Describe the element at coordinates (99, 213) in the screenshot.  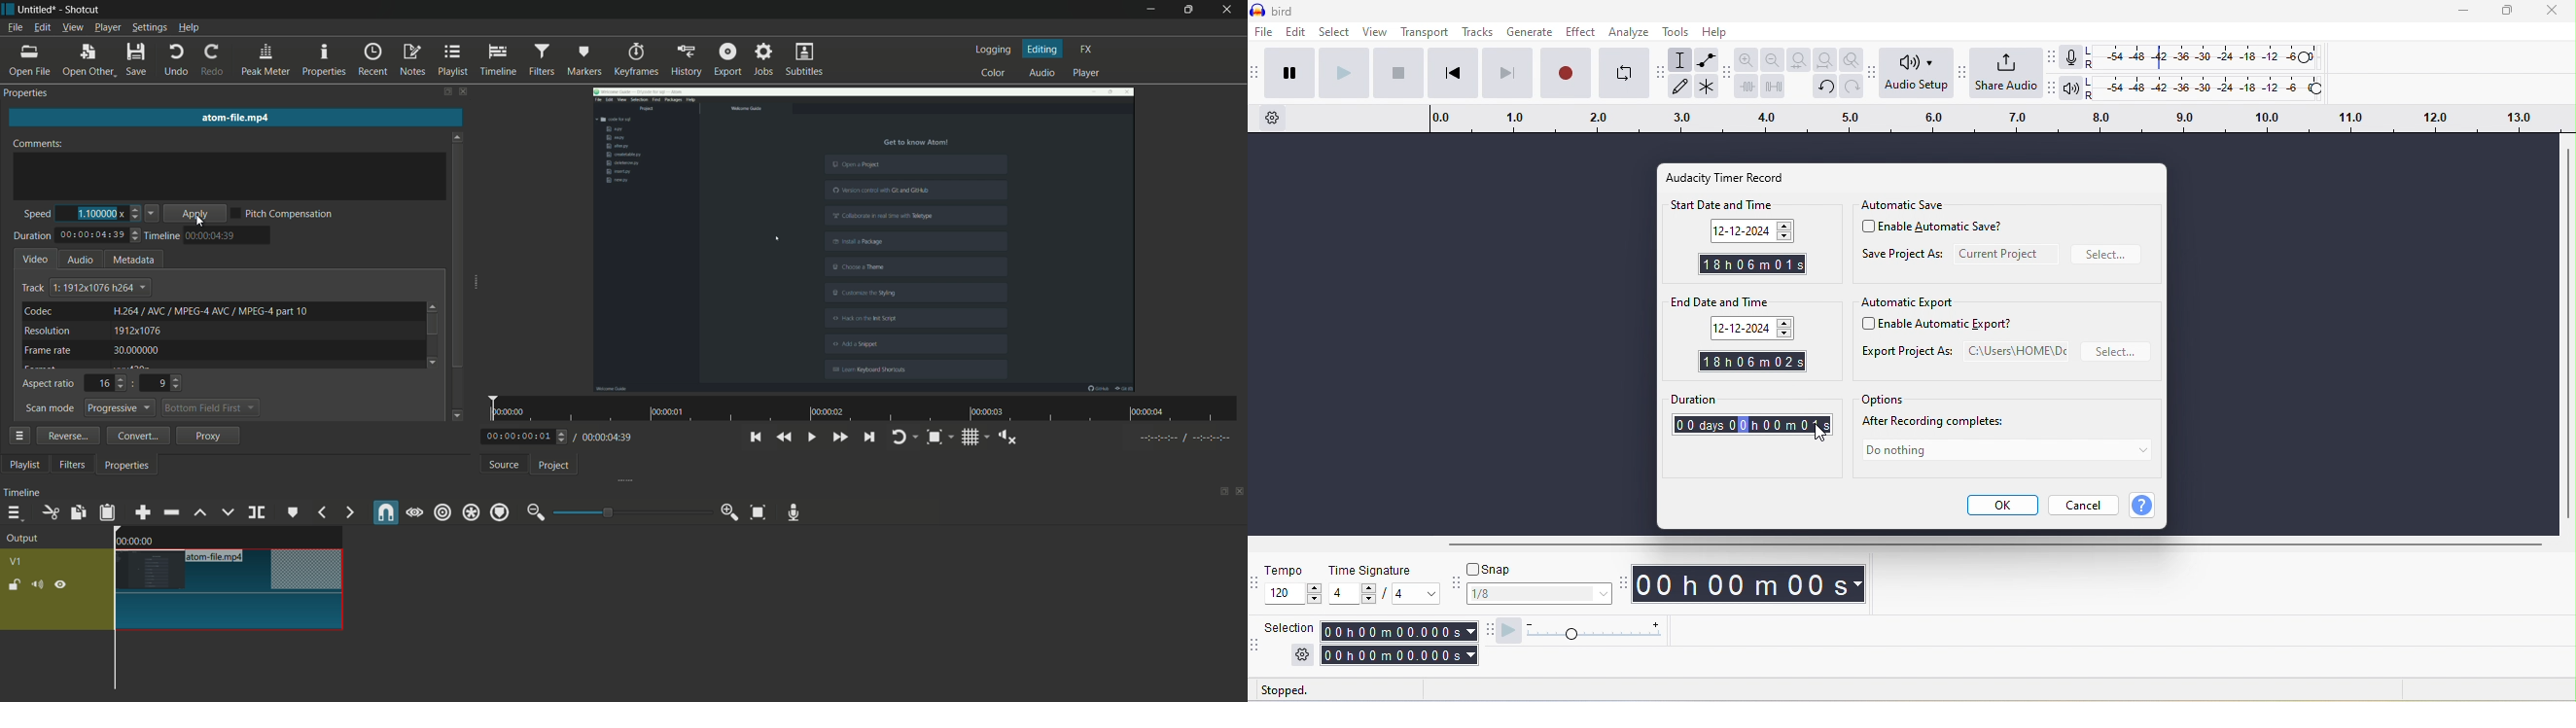
I see `1.100000x` at that location.